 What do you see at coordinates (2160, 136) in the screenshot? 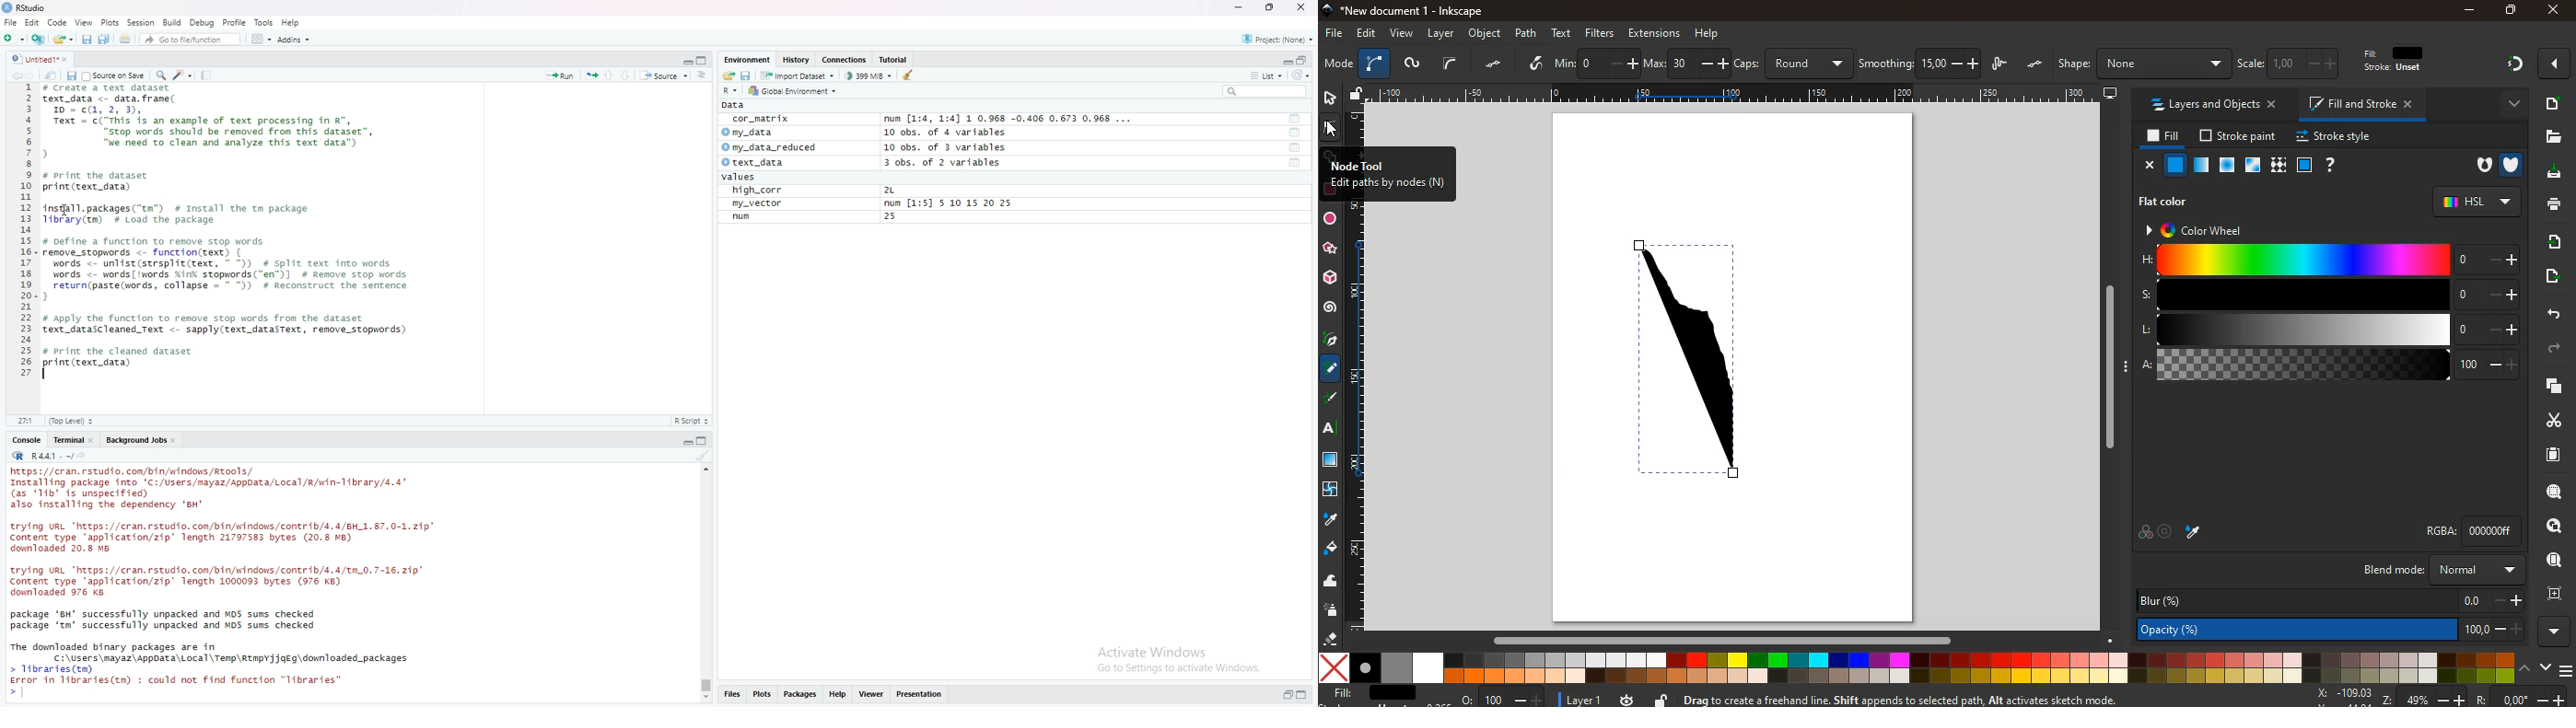
I see `fill` at bounding box center [2160, 136].